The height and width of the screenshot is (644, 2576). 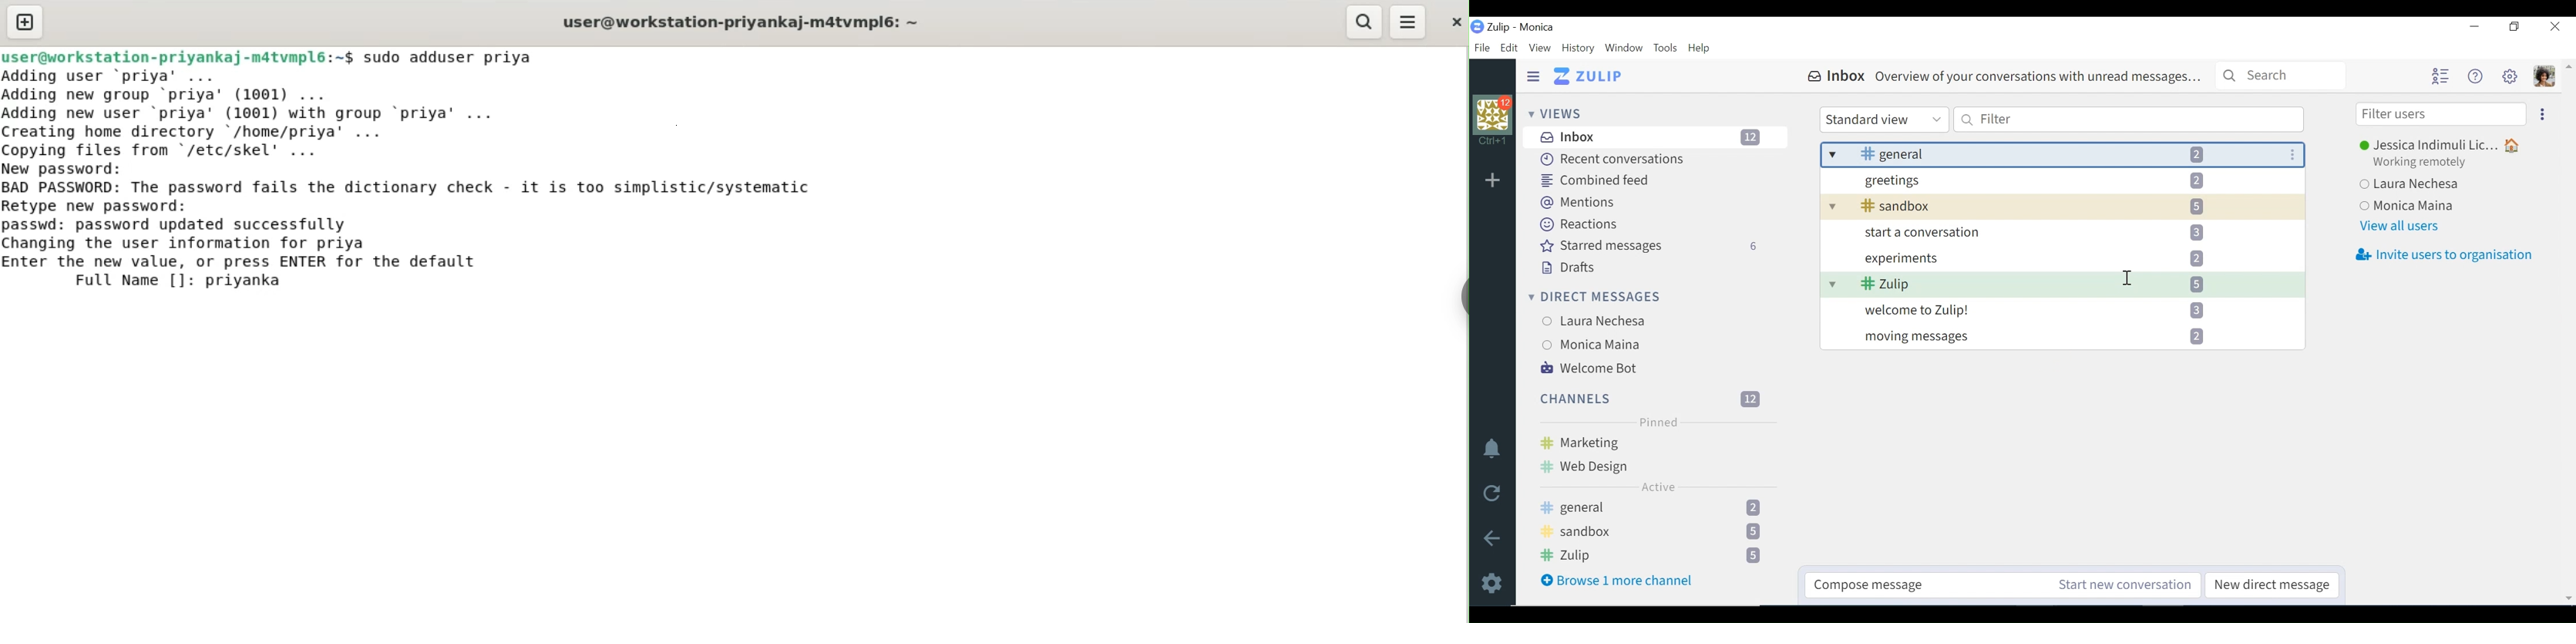 I want to click on Welcome Bot, so click(x=1591, y=369).